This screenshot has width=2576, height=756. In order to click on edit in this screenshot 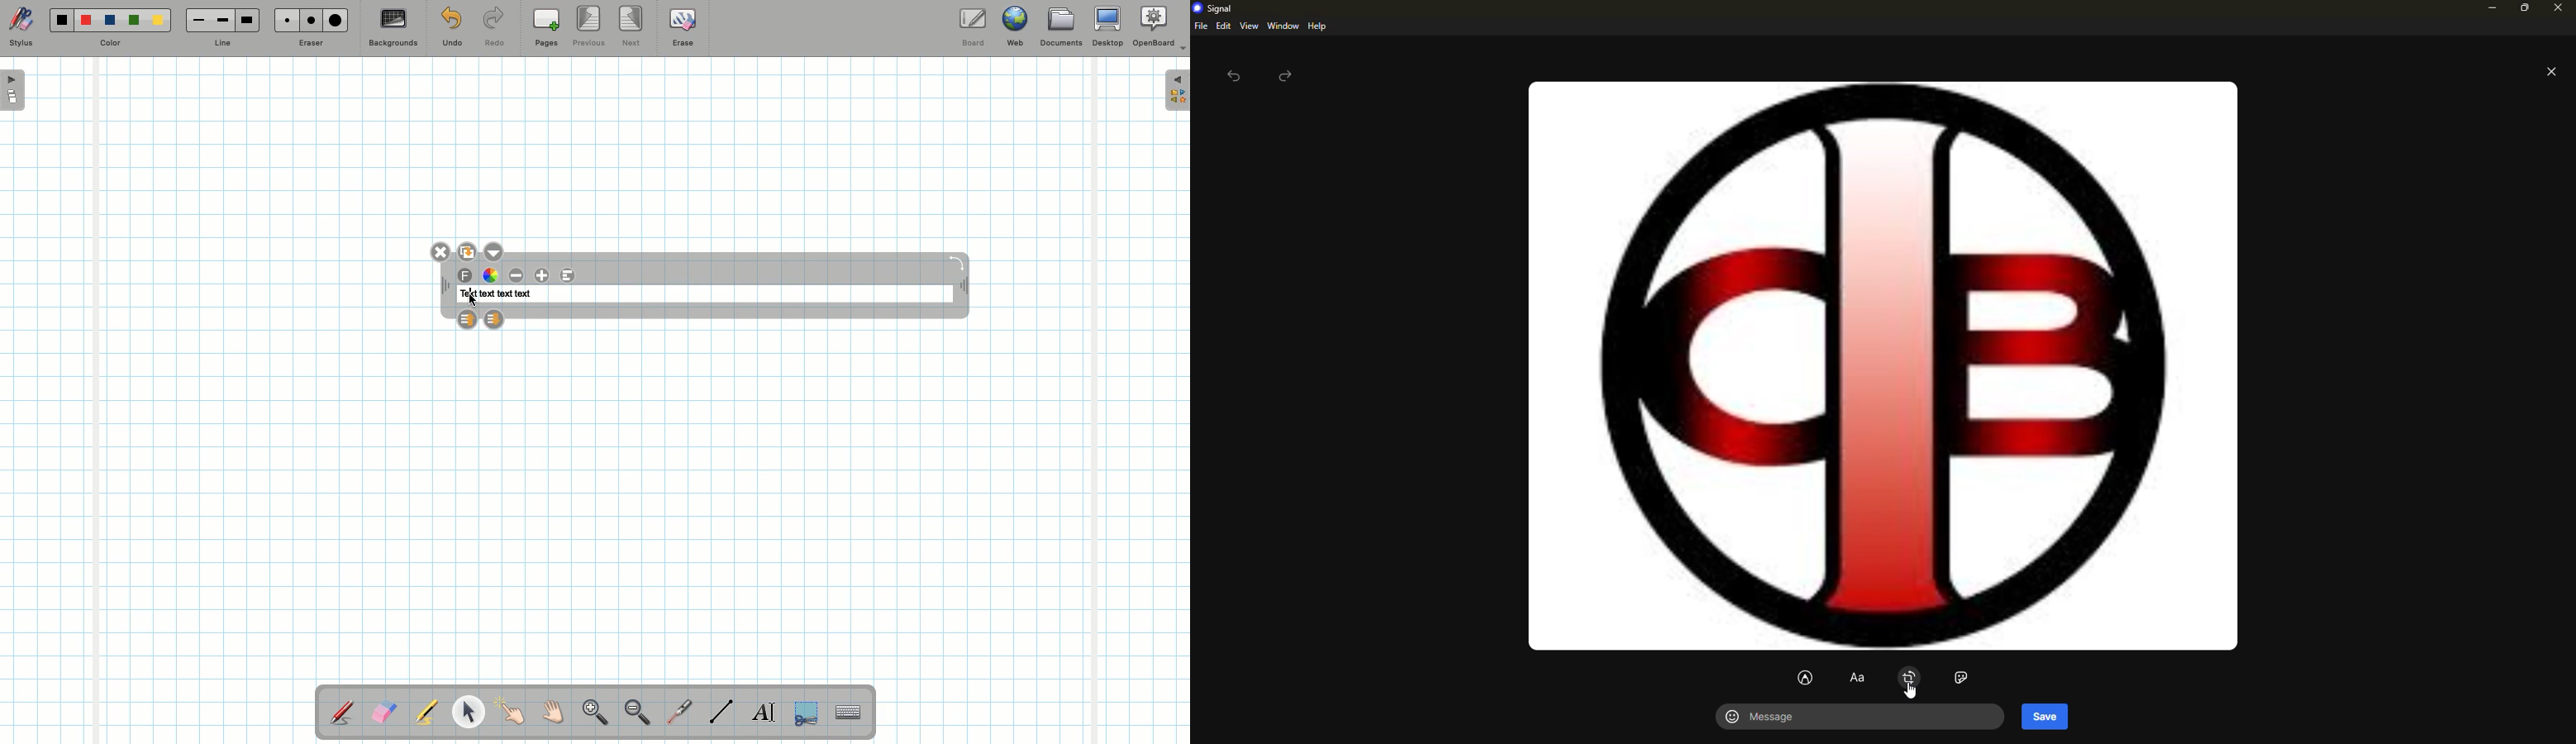, I will do `click(1223, 26)`.